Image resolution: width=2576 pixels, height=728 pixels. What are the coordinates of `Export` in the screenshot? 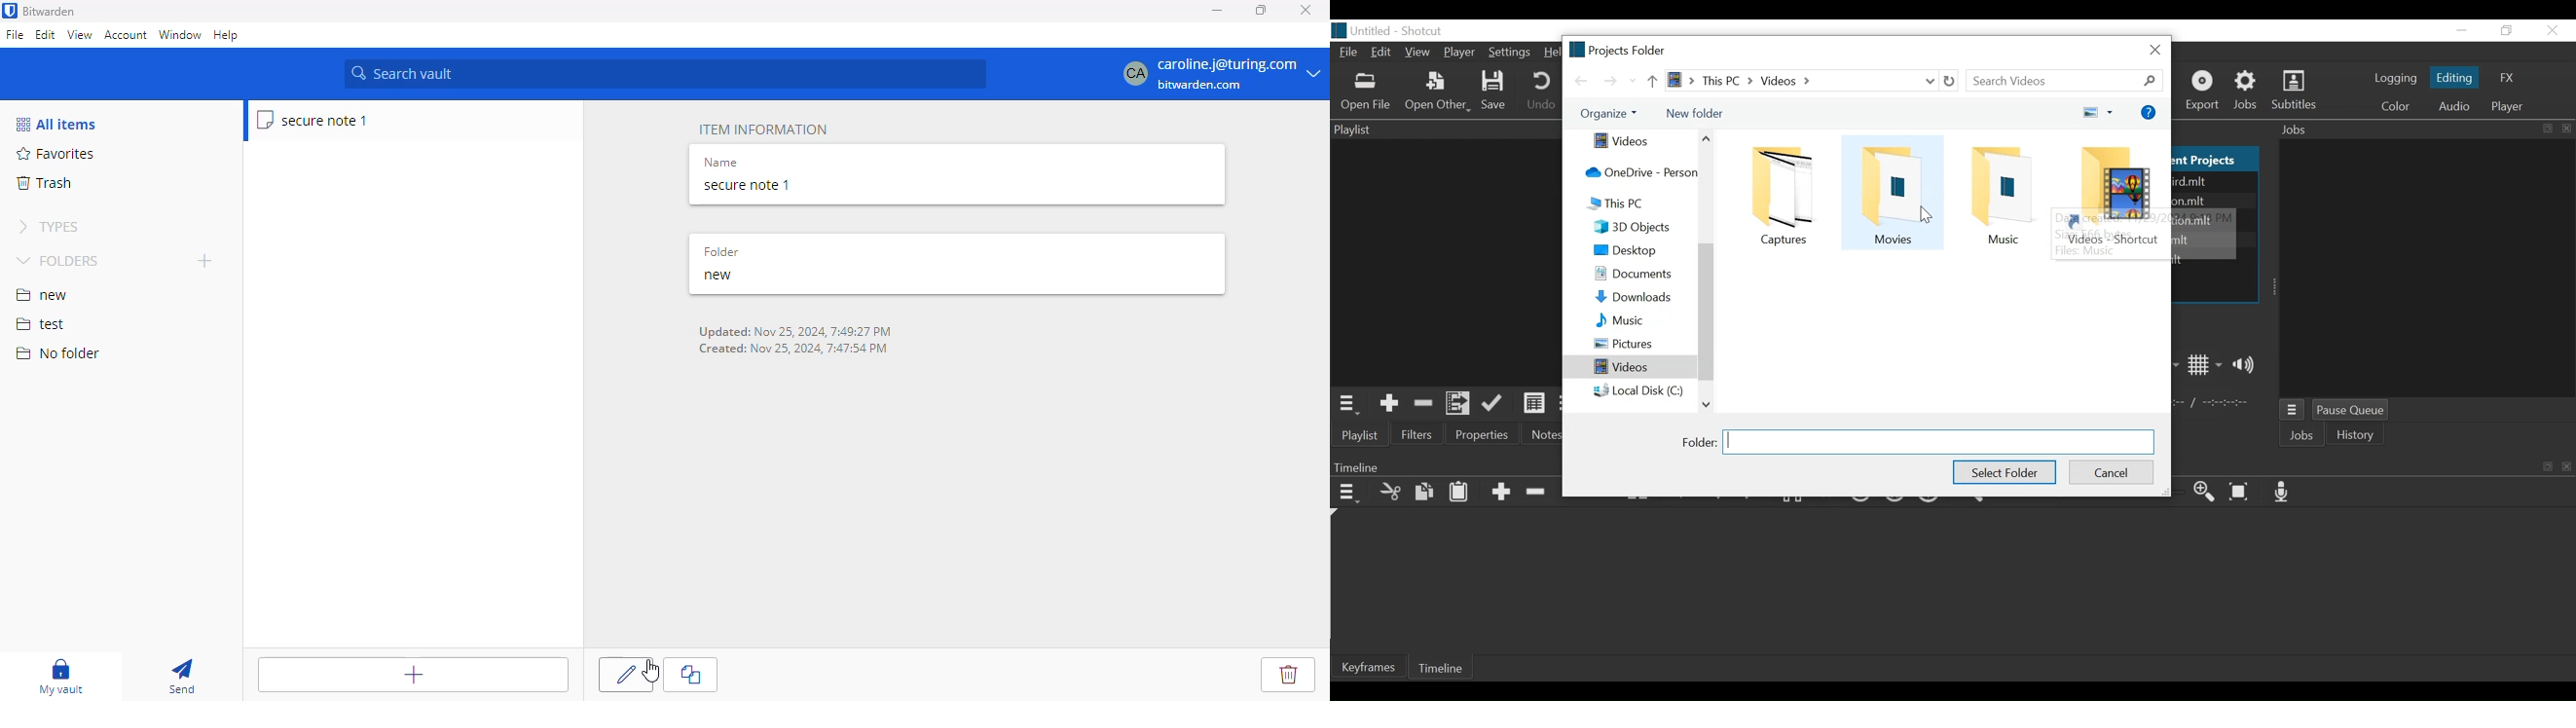 It's located at (2205, 91).